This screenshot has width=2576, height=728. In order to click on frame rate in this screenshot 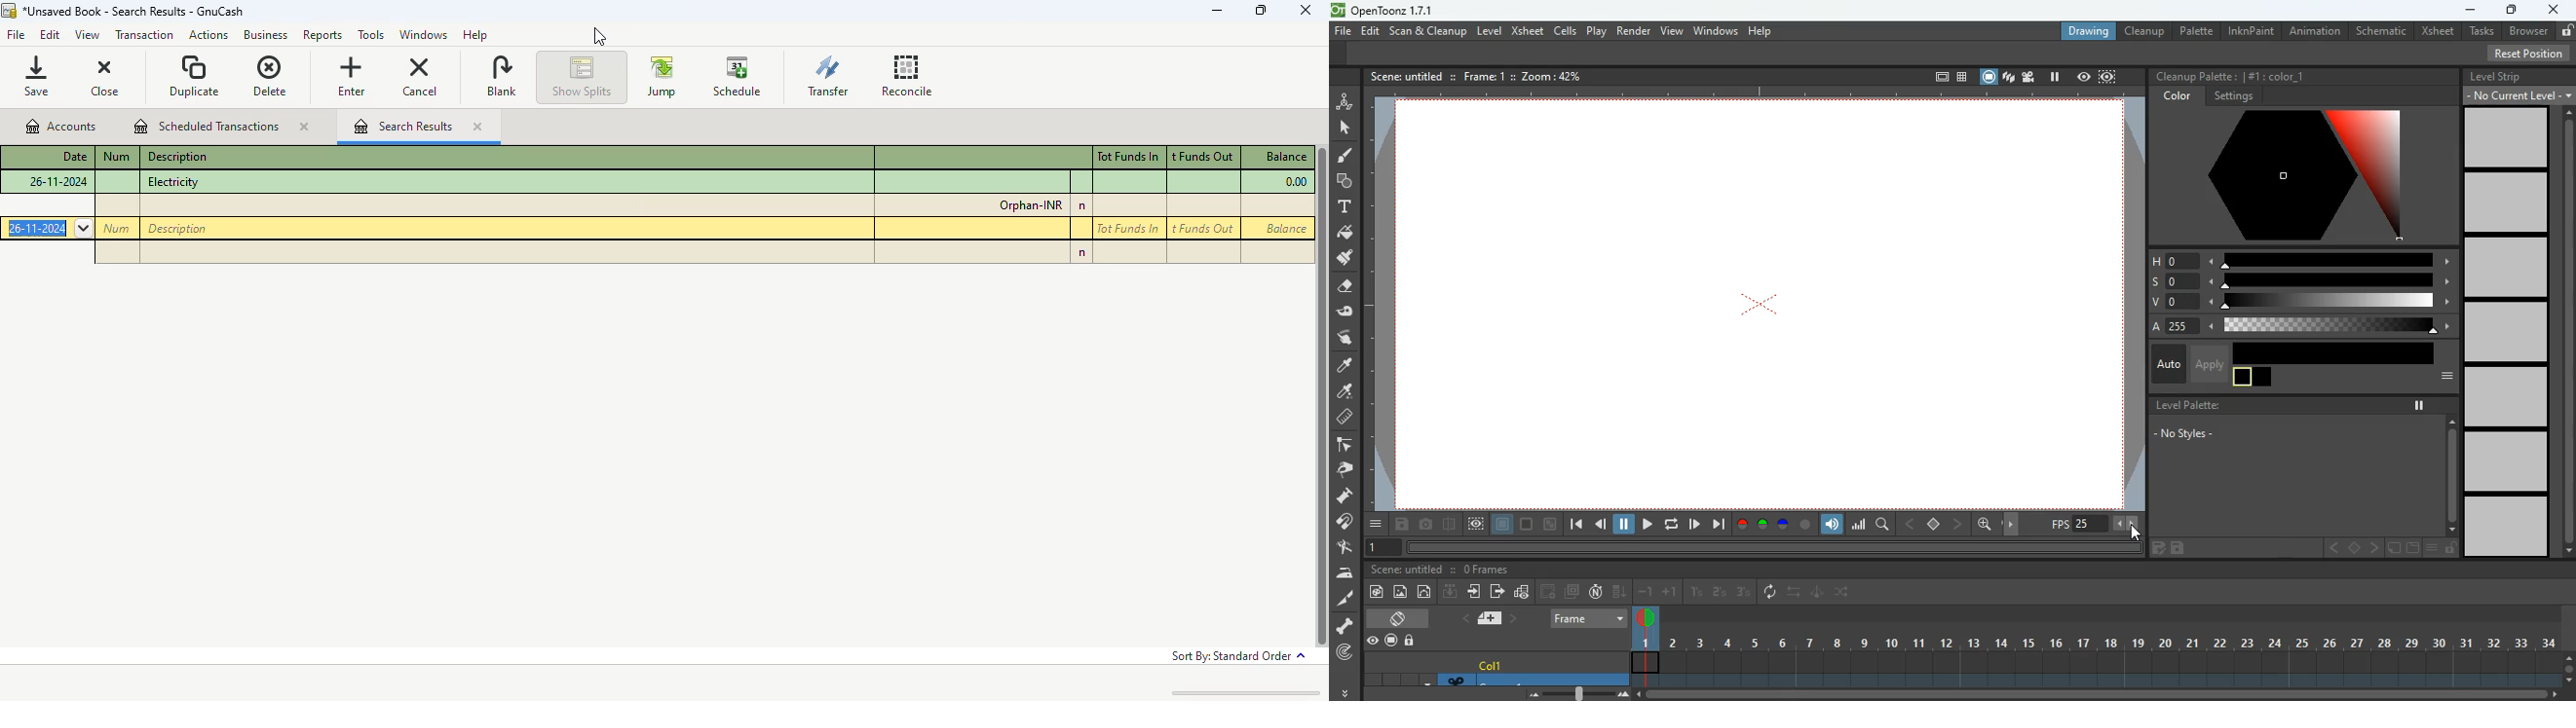, I will do `click(2058, 524)`.